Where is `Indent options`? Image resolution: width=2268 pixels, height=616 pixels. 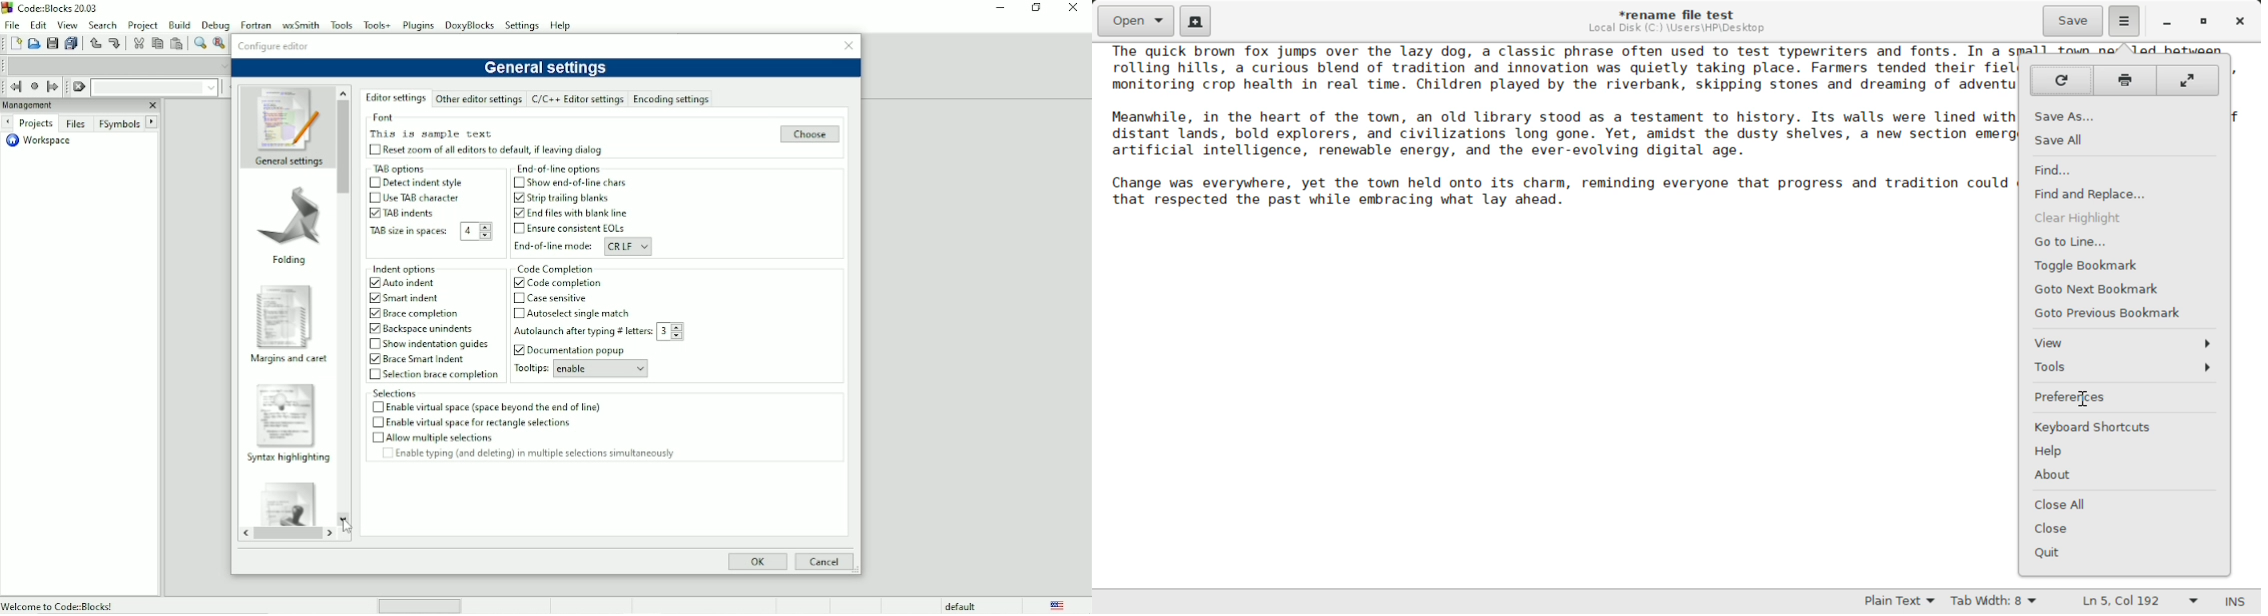
Indent options is located at coordinates (425, 268).